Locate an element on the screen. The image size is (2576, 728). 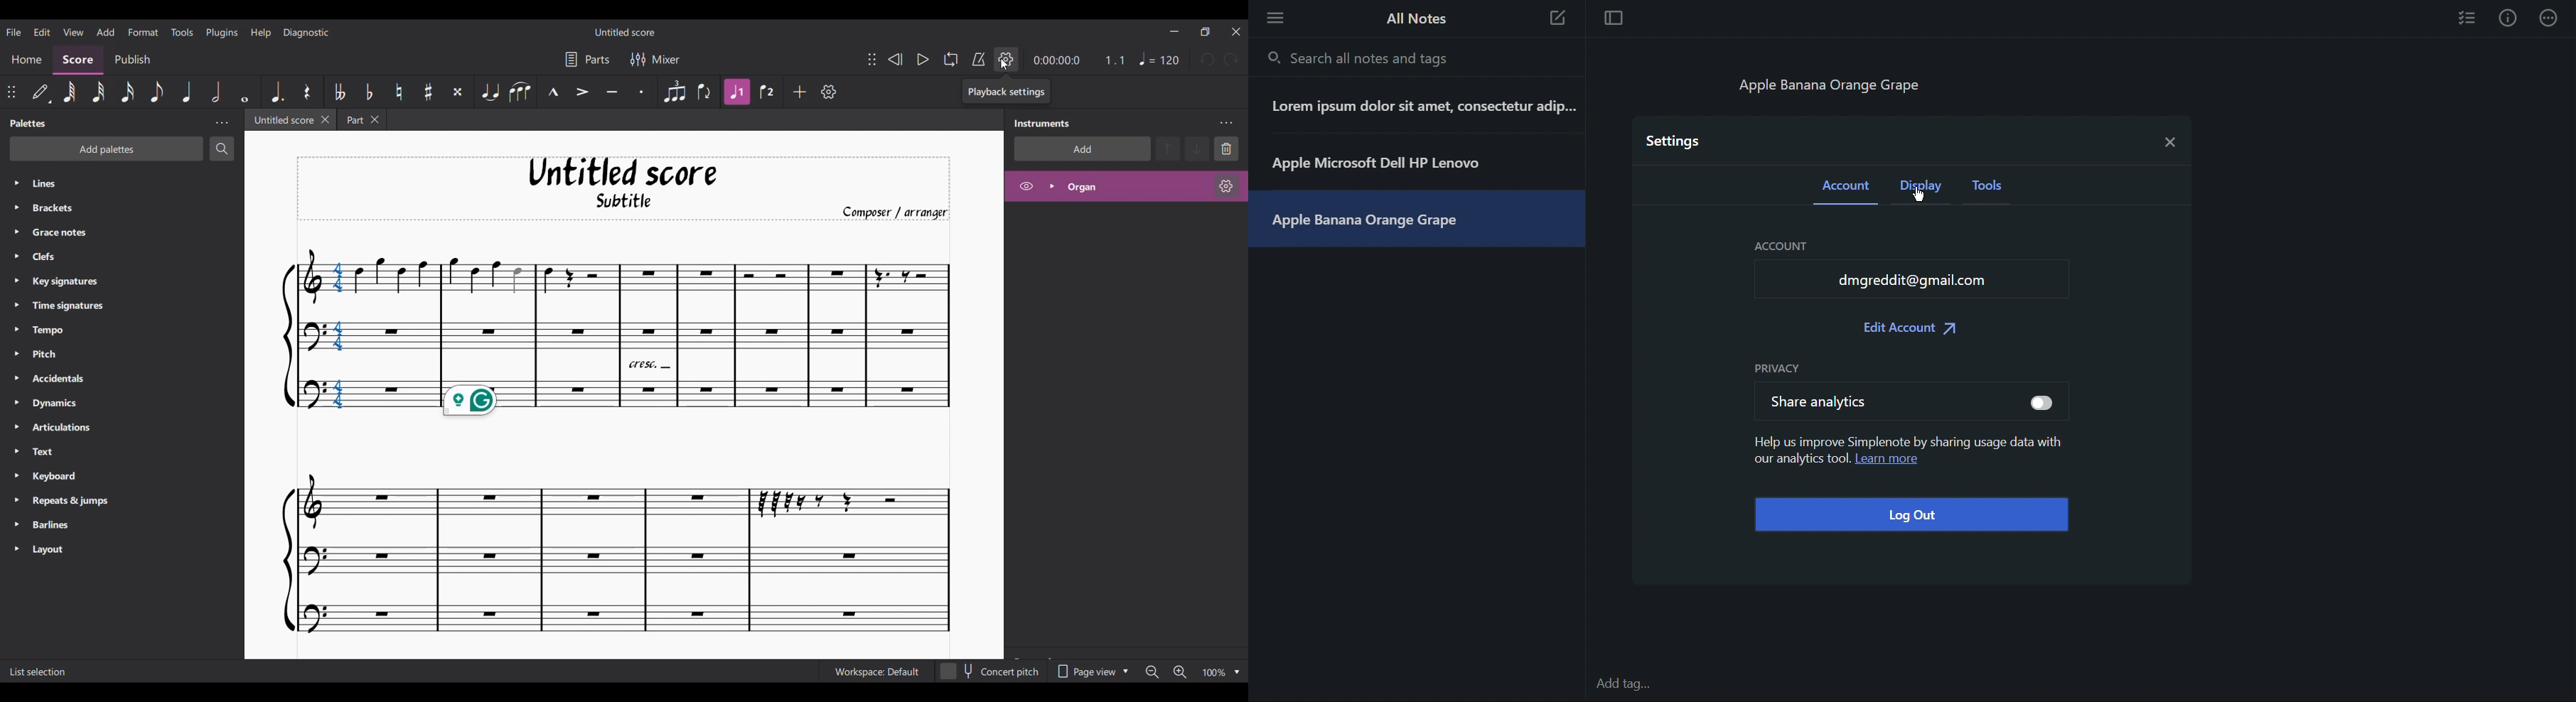
ACCOUNT is located at coordinates (1792, 247).